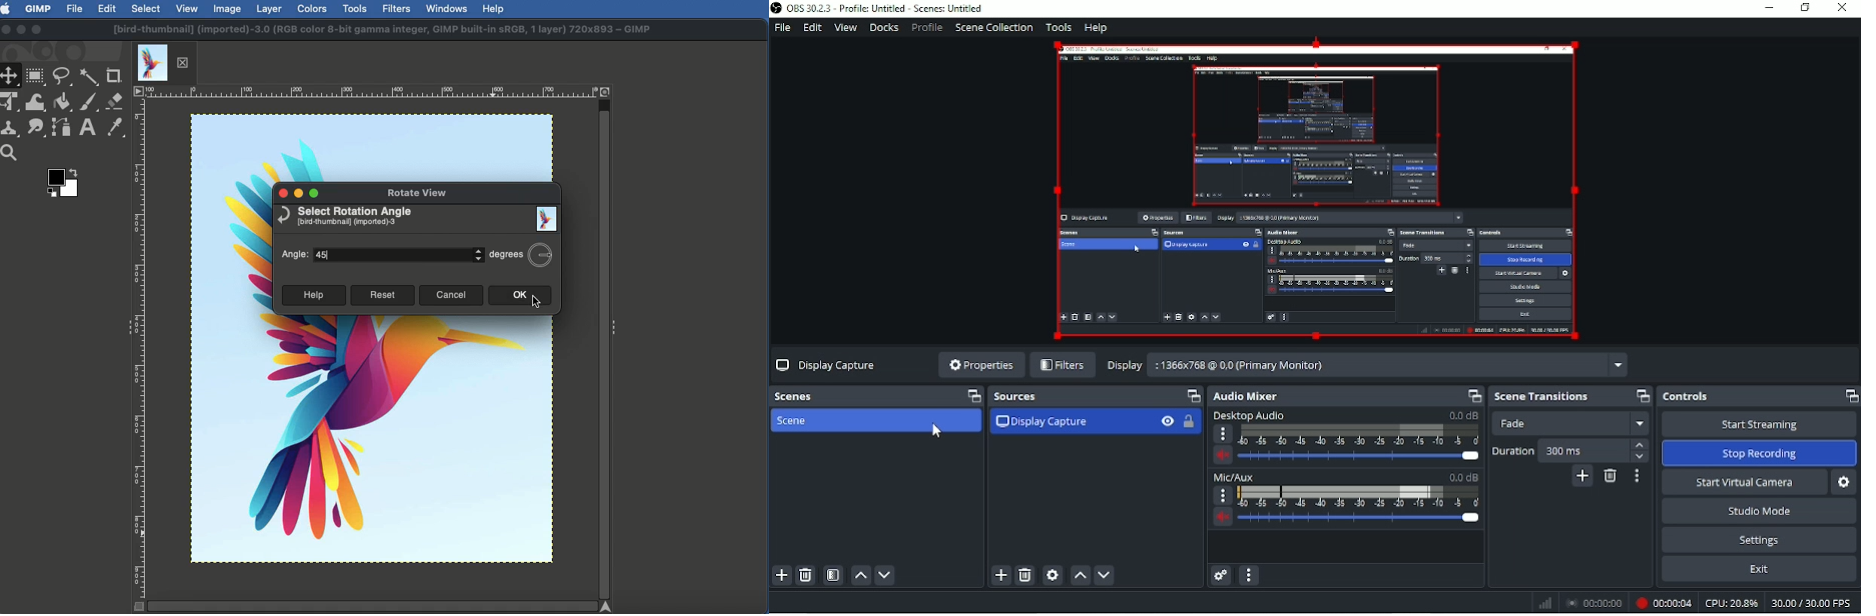  Describe the element at coordinates (1731, 603) in the screenshot. I see `CPU: 20.8%` at that location.